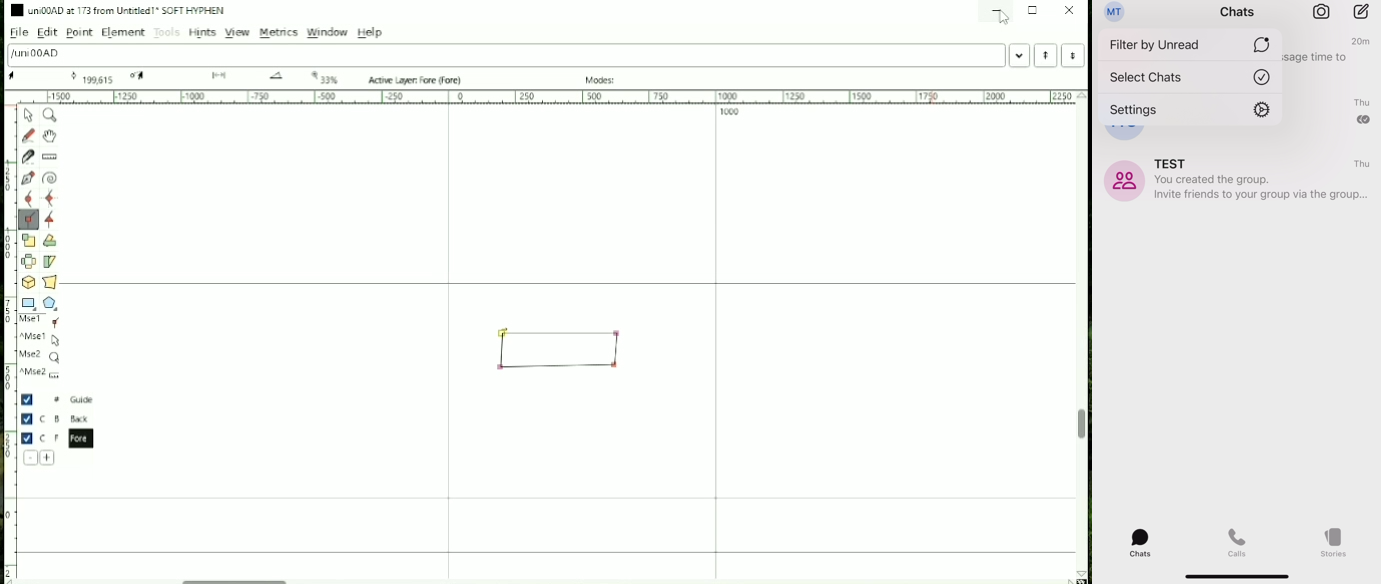  Describe the element at coordinates (63, 438) in the screenshot. I see `Fore` at that location.